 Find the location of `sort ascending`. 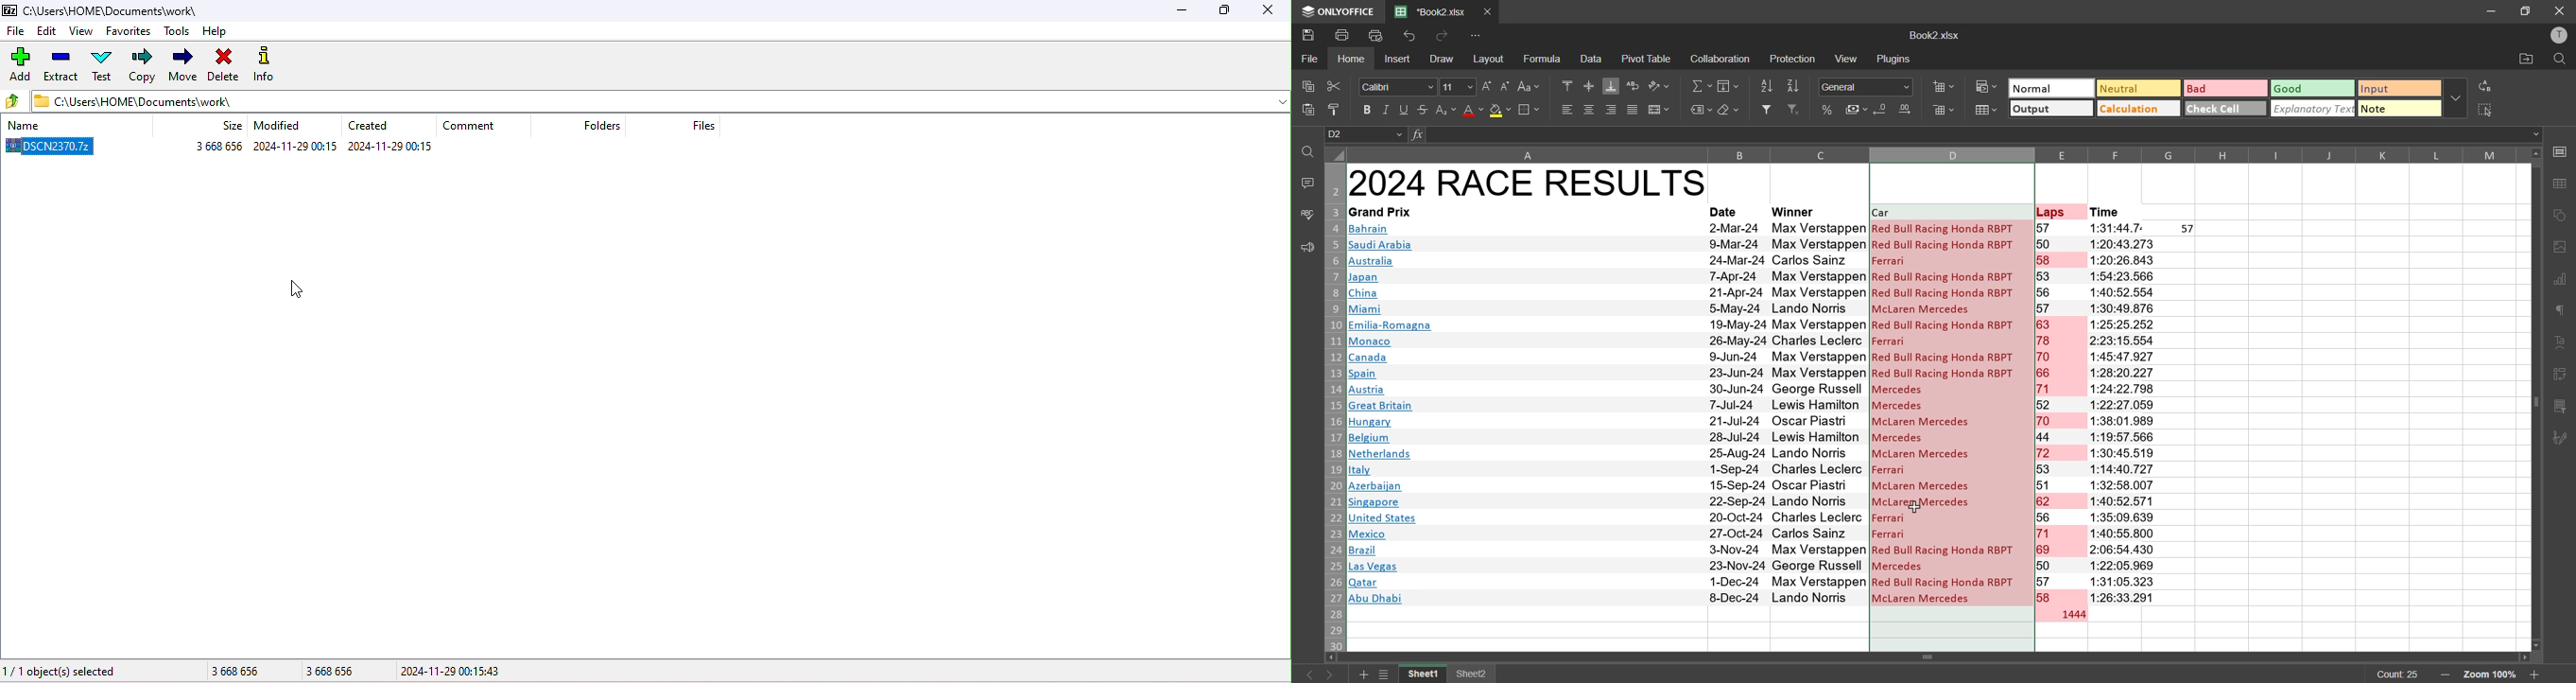

sort ascending is located at coordinates (1766, 87).